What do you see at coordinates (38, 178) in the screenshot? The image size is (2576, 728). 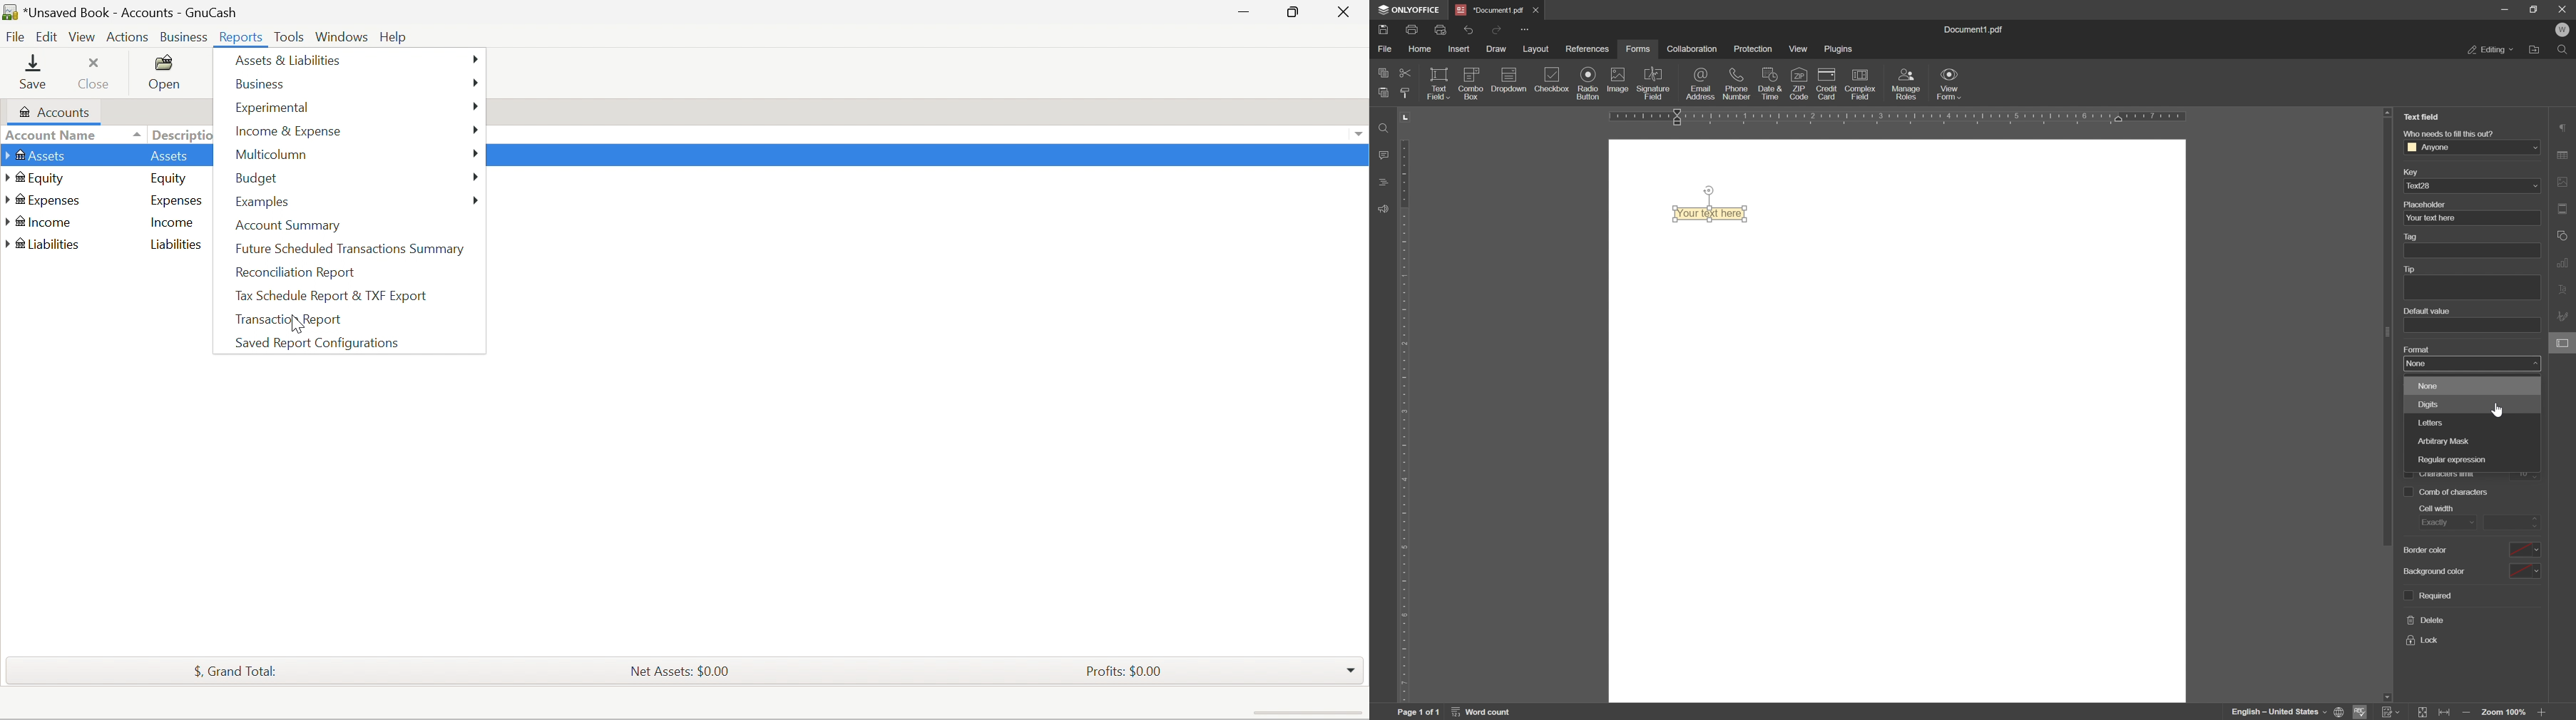 I see `Equity` at bounding box center [38, 178].